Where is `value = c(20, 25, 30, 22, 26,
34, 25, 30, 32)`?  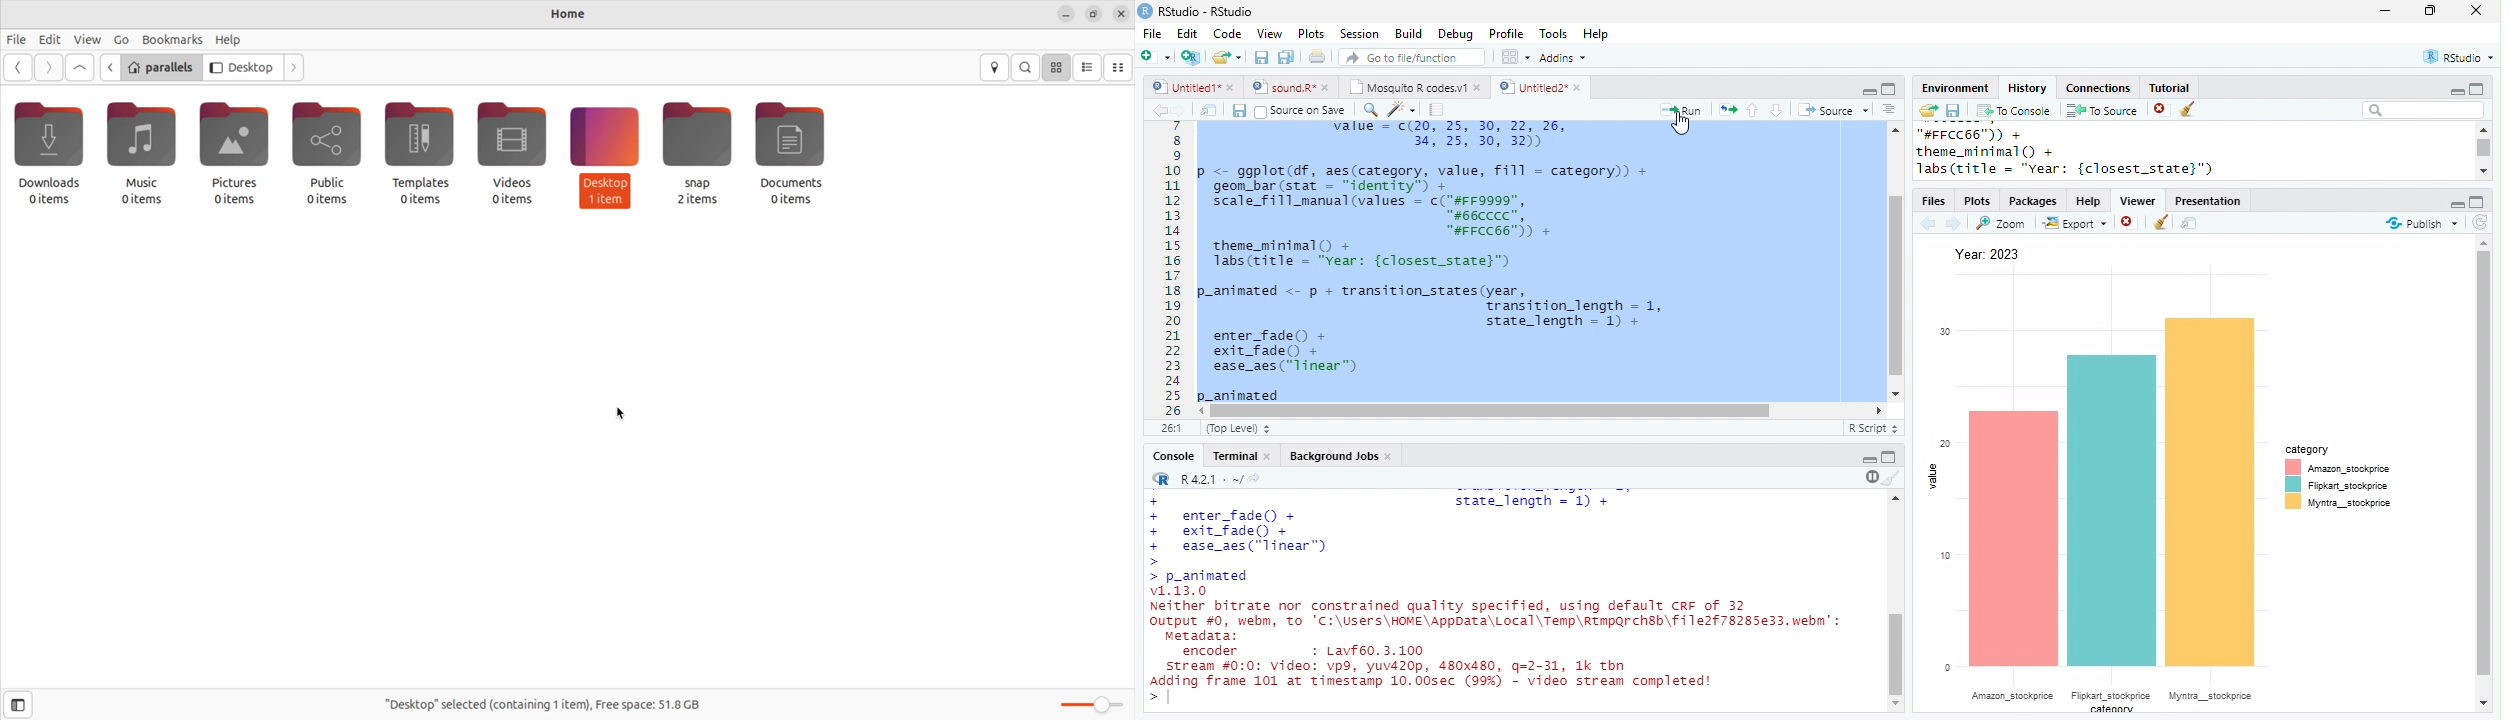
value = c(20, 25, 30, 22, 26,
34, 25, 30, 32) is located at coordinates (1465, 137).